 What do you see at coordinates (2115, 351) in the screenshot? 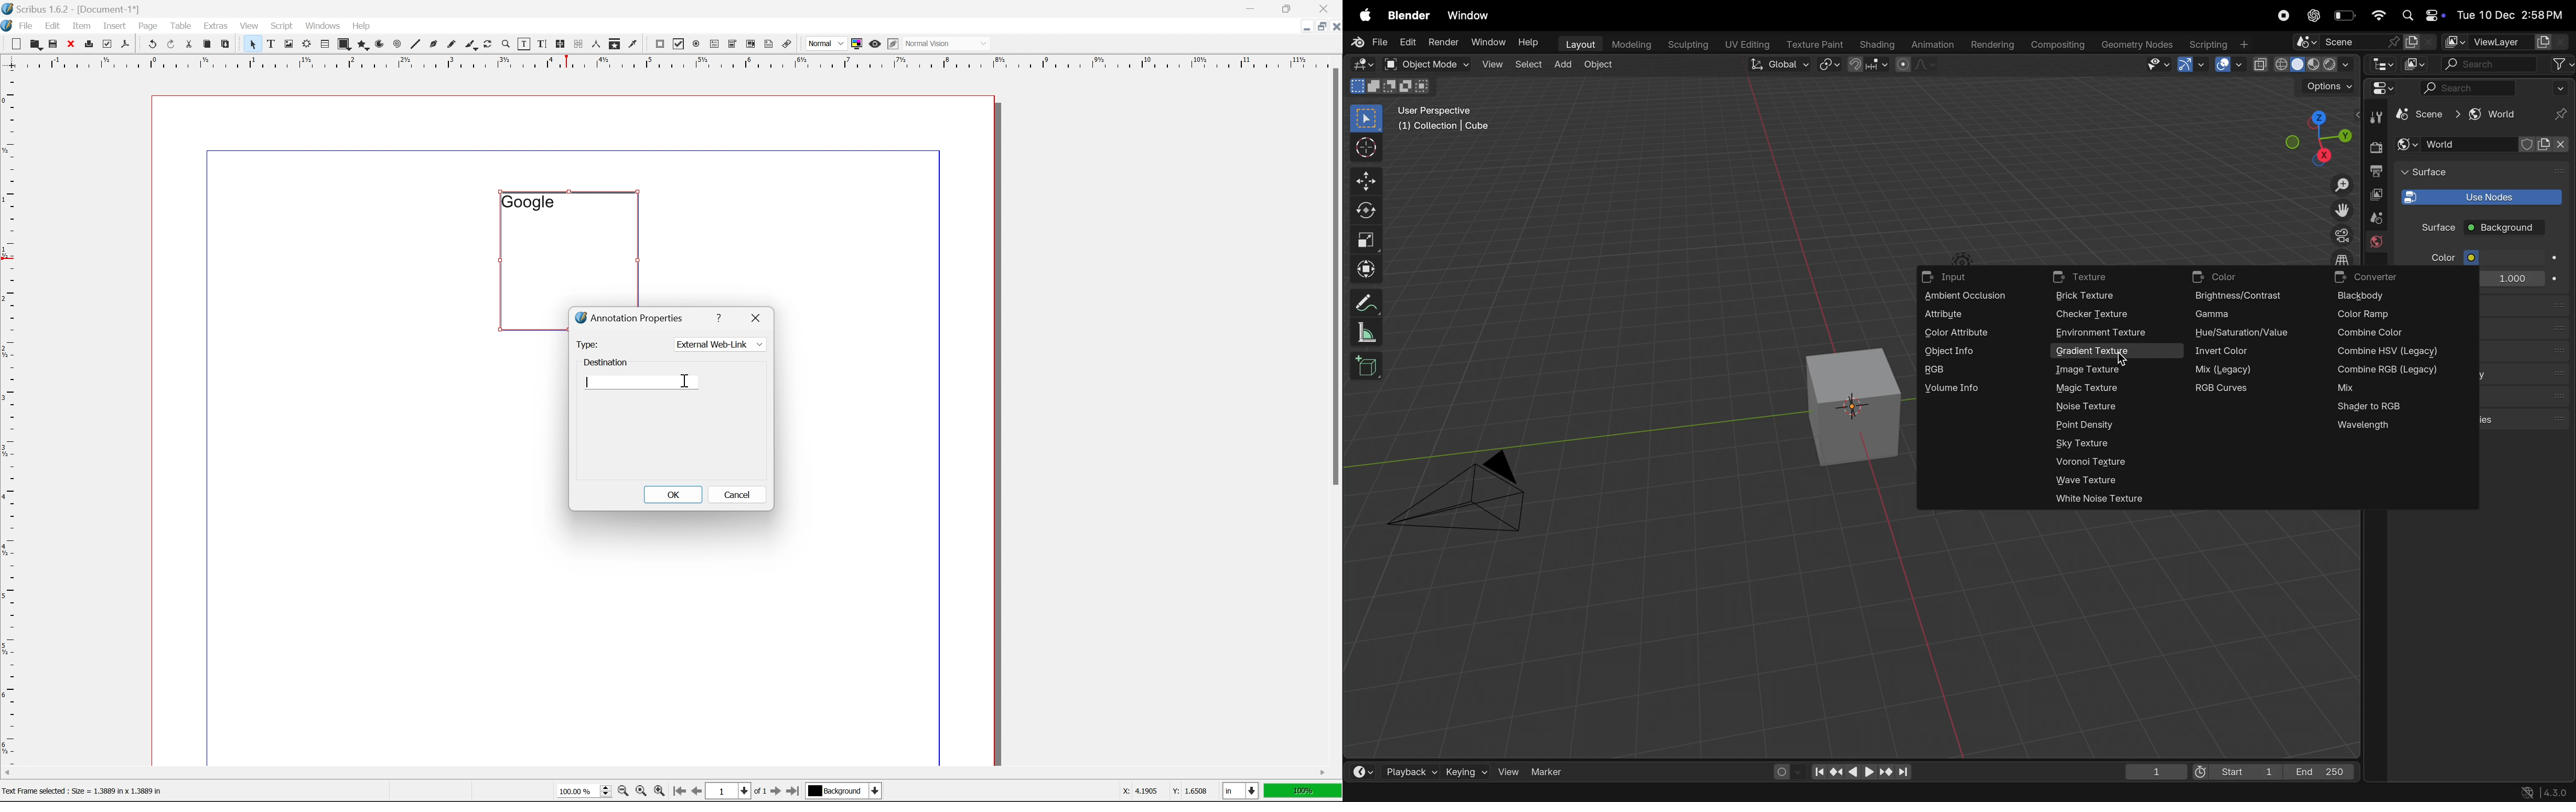
I see `` at bounding box center [2115, 351].